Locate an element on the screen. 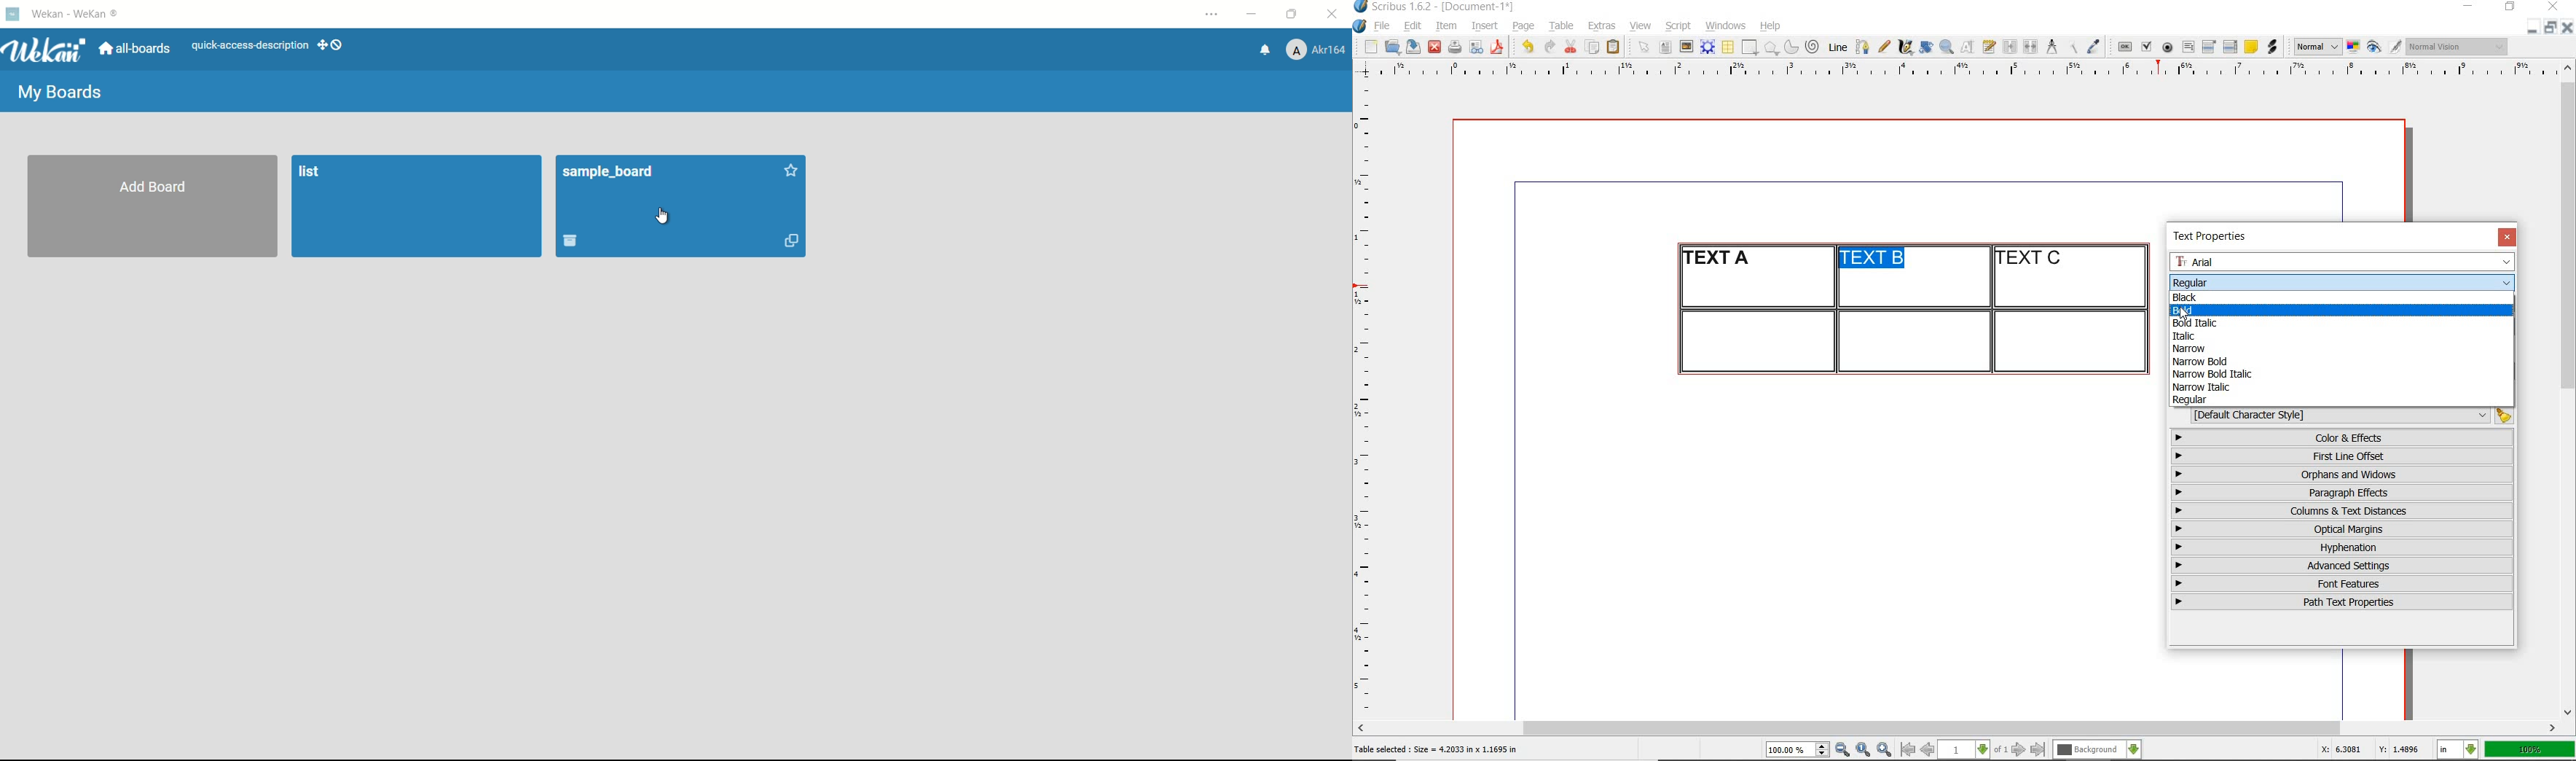 The image size is (2576, 784). unlink text frames is located at coordinates (2030, 47).